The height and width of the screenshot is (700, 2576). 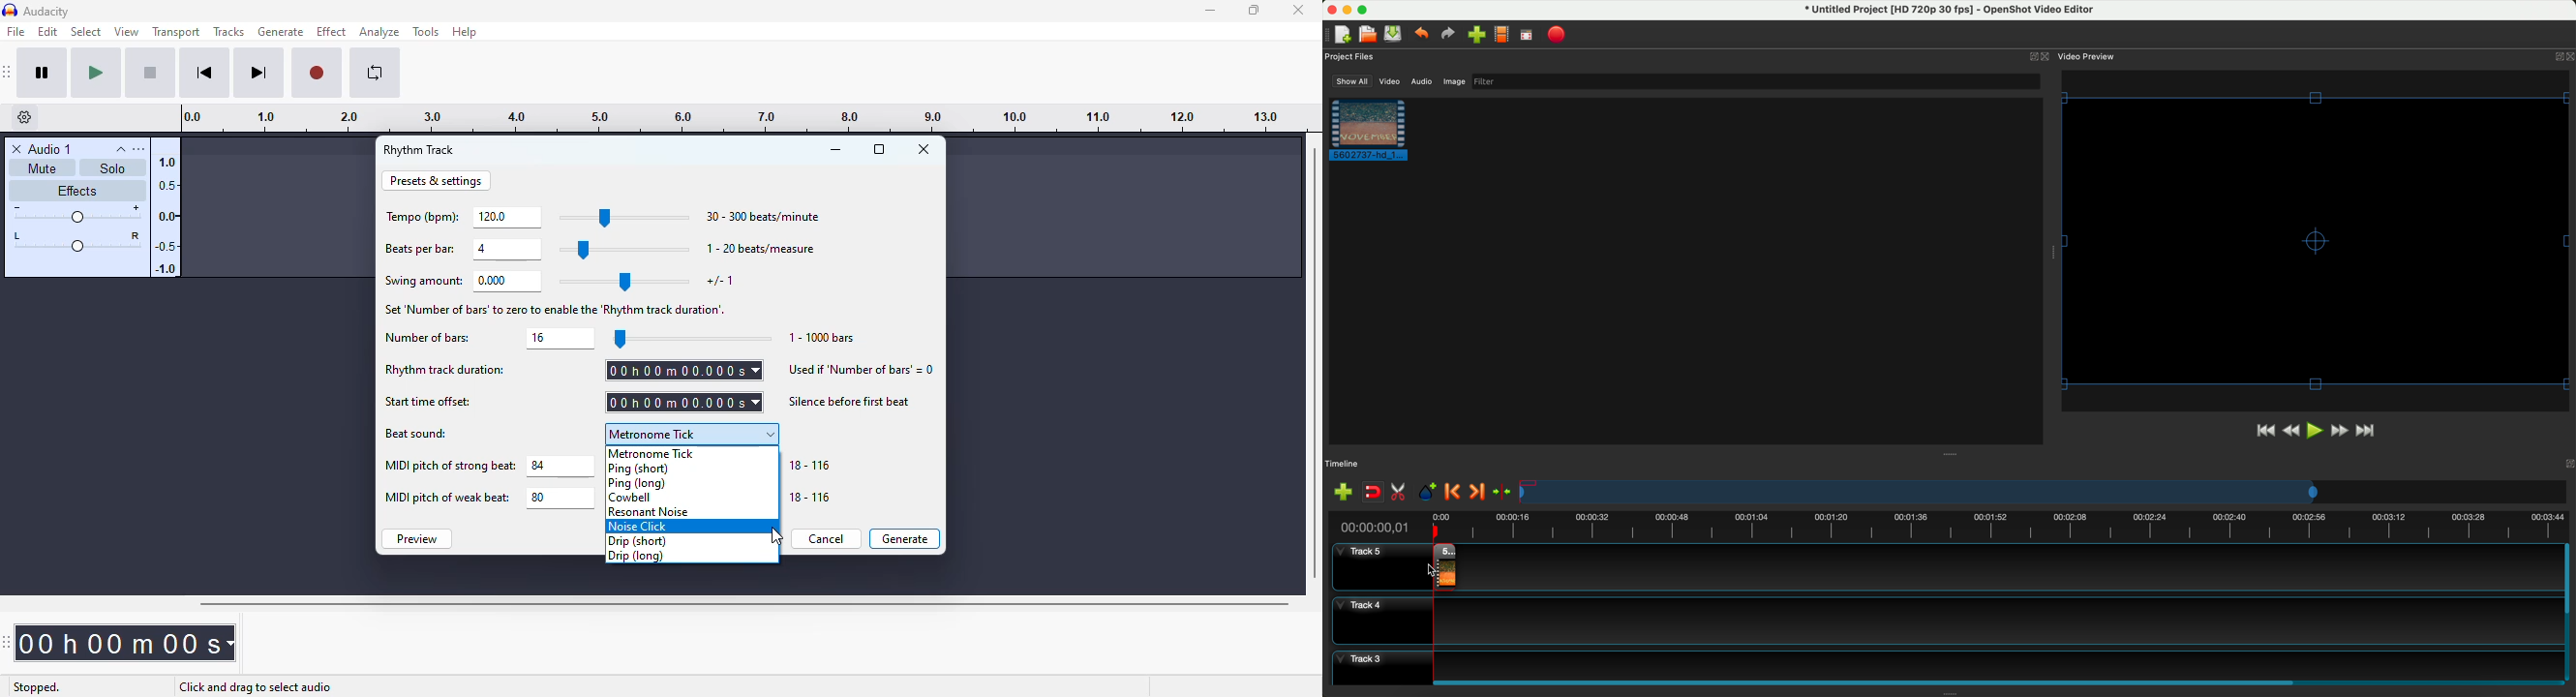 I want to click on set MIDI pitch of weak beat, so click(x=561, y=498).